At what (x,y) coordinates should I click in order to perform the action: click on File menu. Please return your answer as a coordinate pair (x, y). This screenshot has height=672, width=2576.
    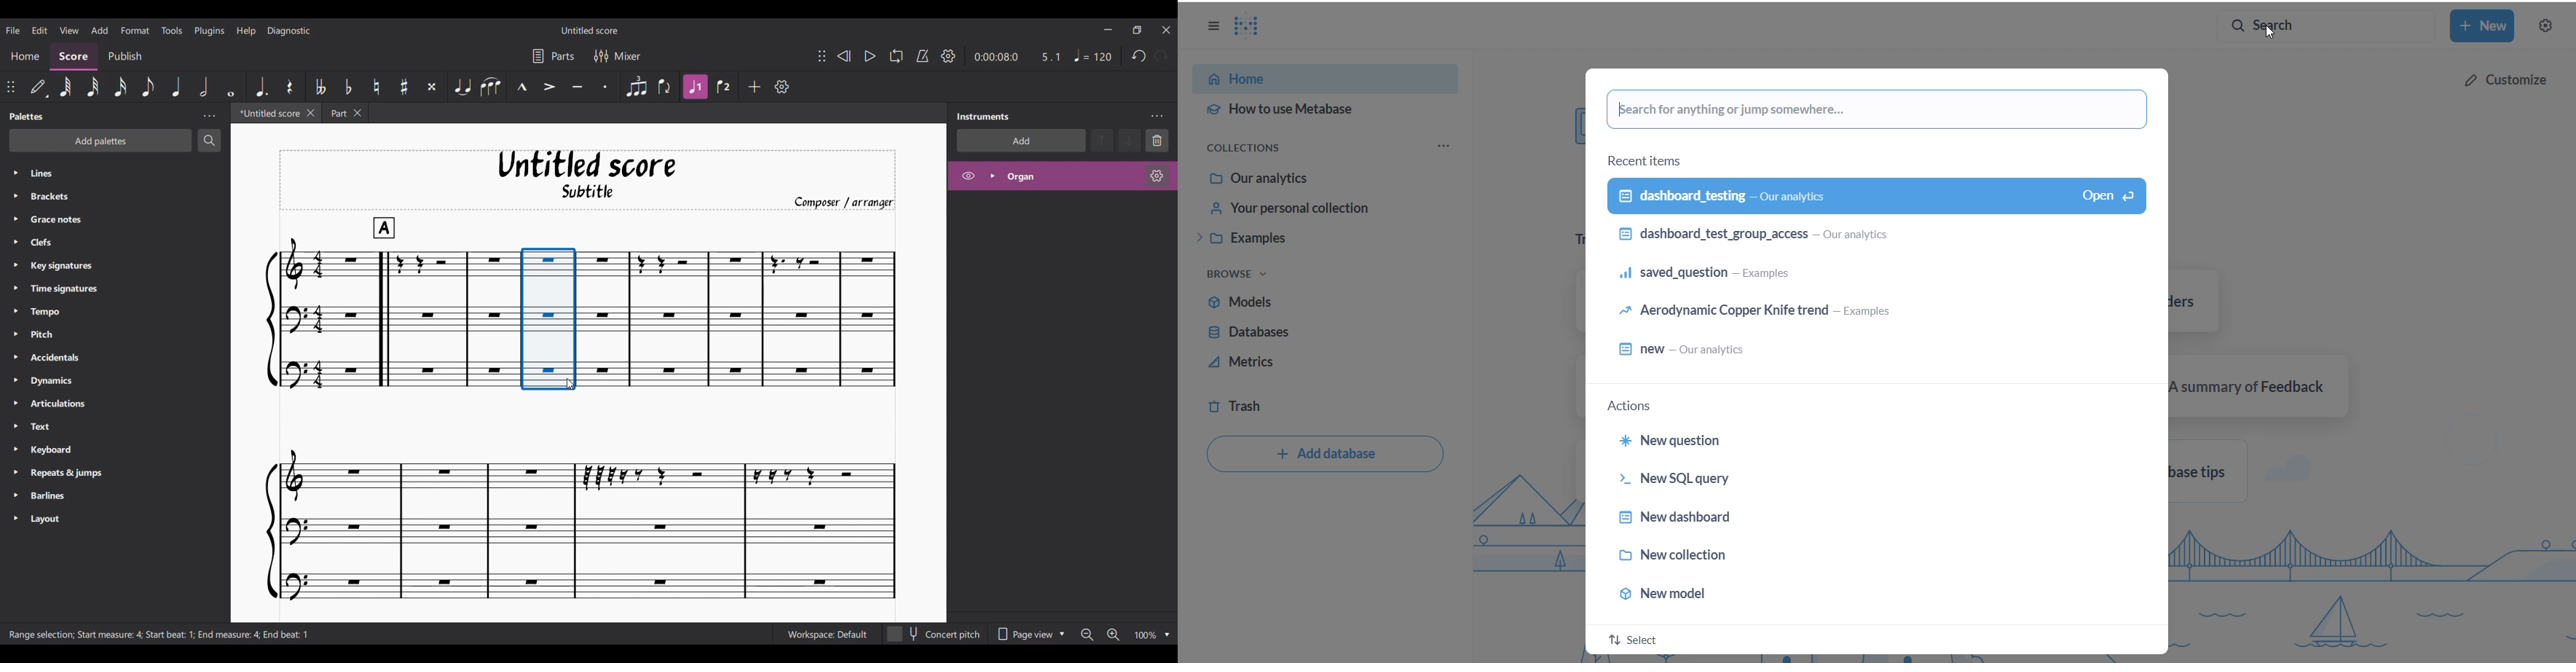
    Looking at the image, I should click on (13, 30).